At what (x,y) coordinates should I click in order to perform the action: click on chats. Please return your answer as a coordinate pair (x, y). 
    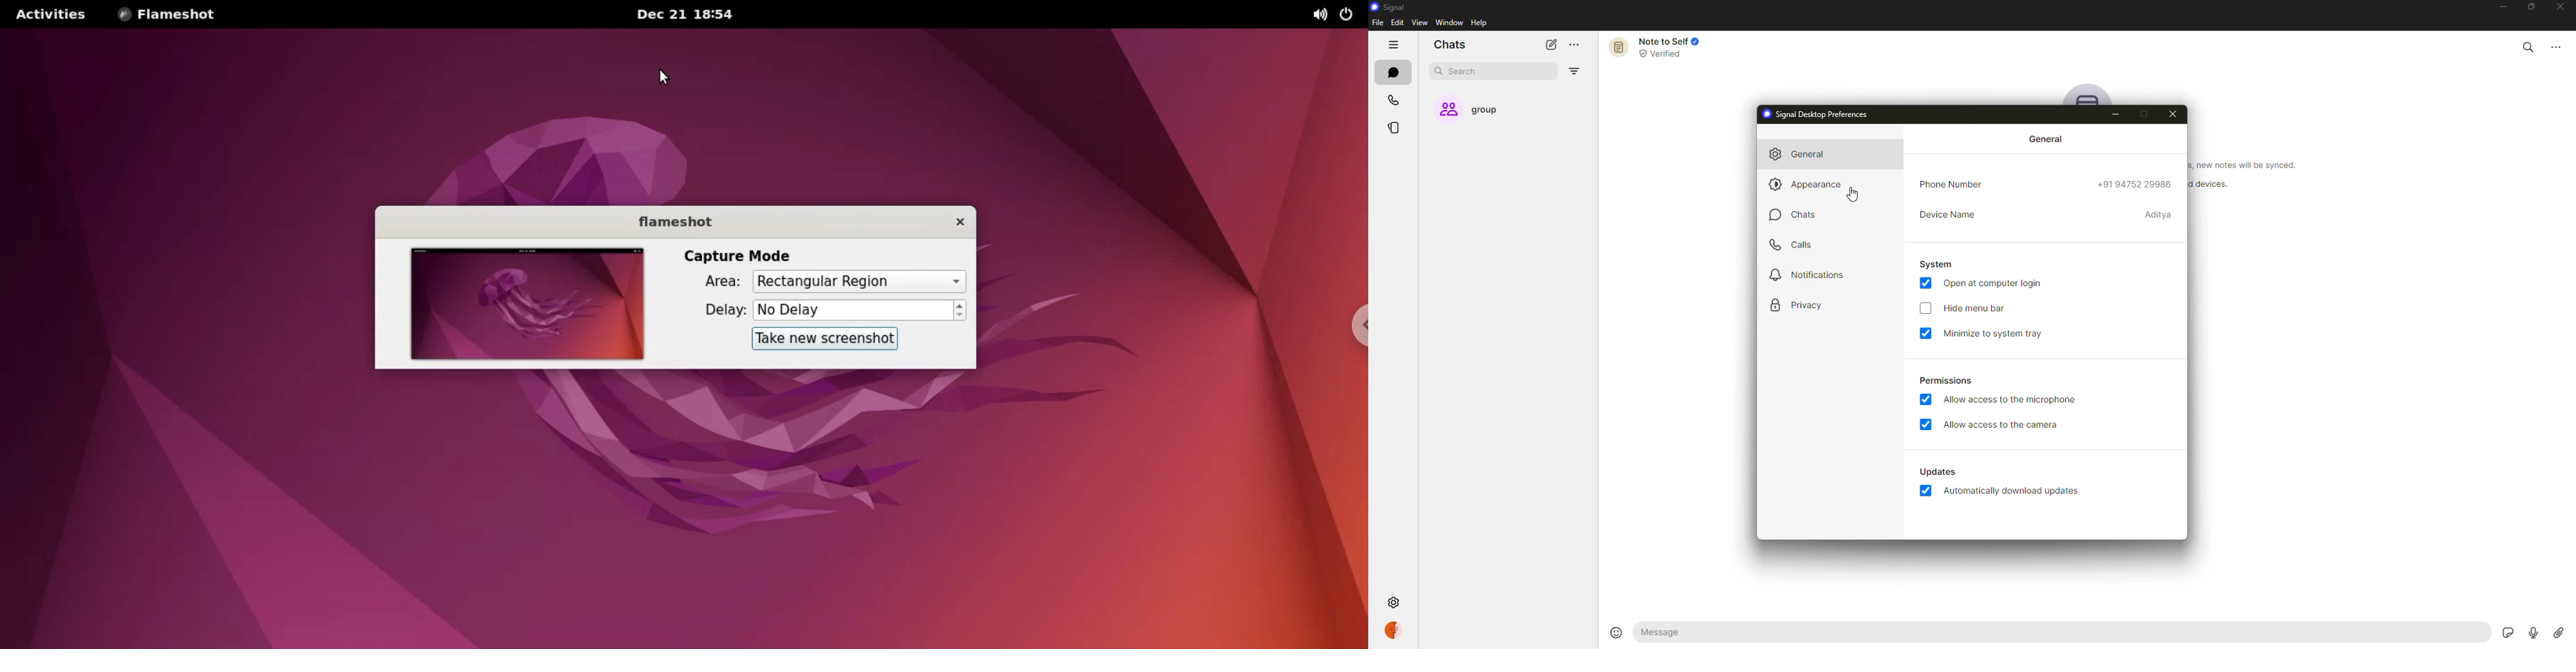
    Looking at the image, I should click on (1795, 214).